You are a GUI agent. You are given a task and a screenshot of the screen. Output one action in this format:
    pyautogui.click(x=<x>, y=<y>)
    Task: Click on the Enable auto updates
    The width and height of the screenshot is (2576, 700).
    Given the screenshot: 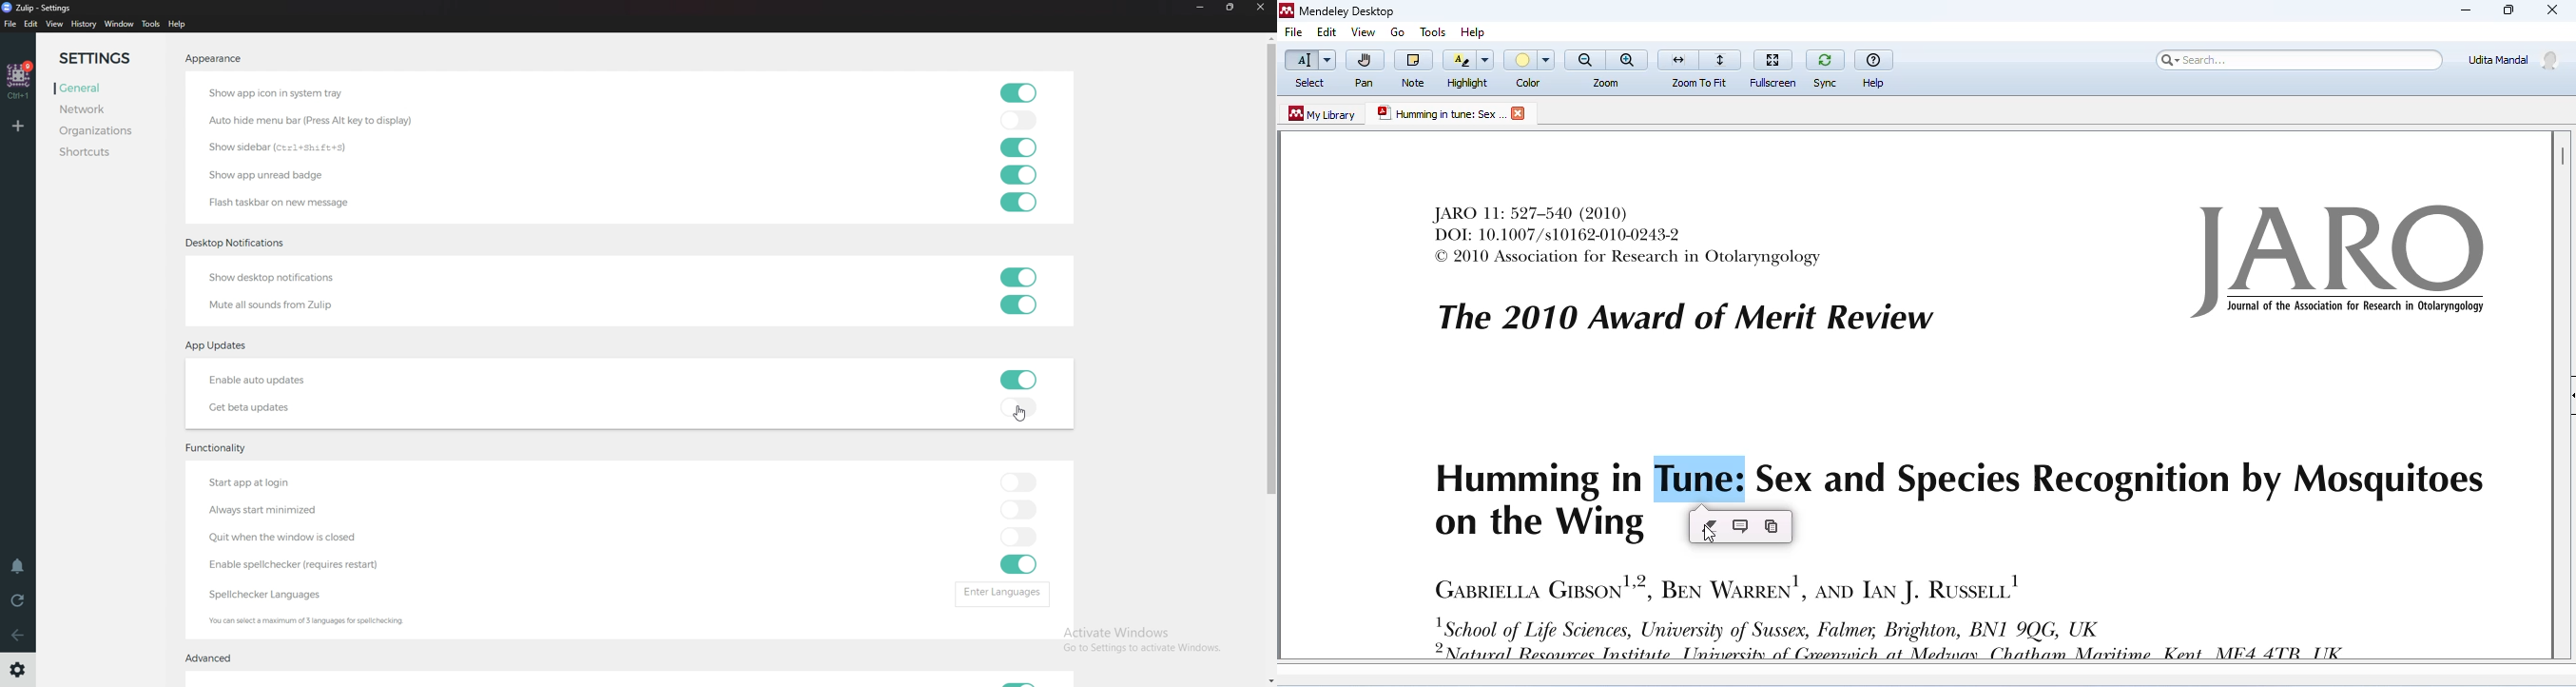 What is the action you would take?
    pyautogui.click(x=288, y=381)
    